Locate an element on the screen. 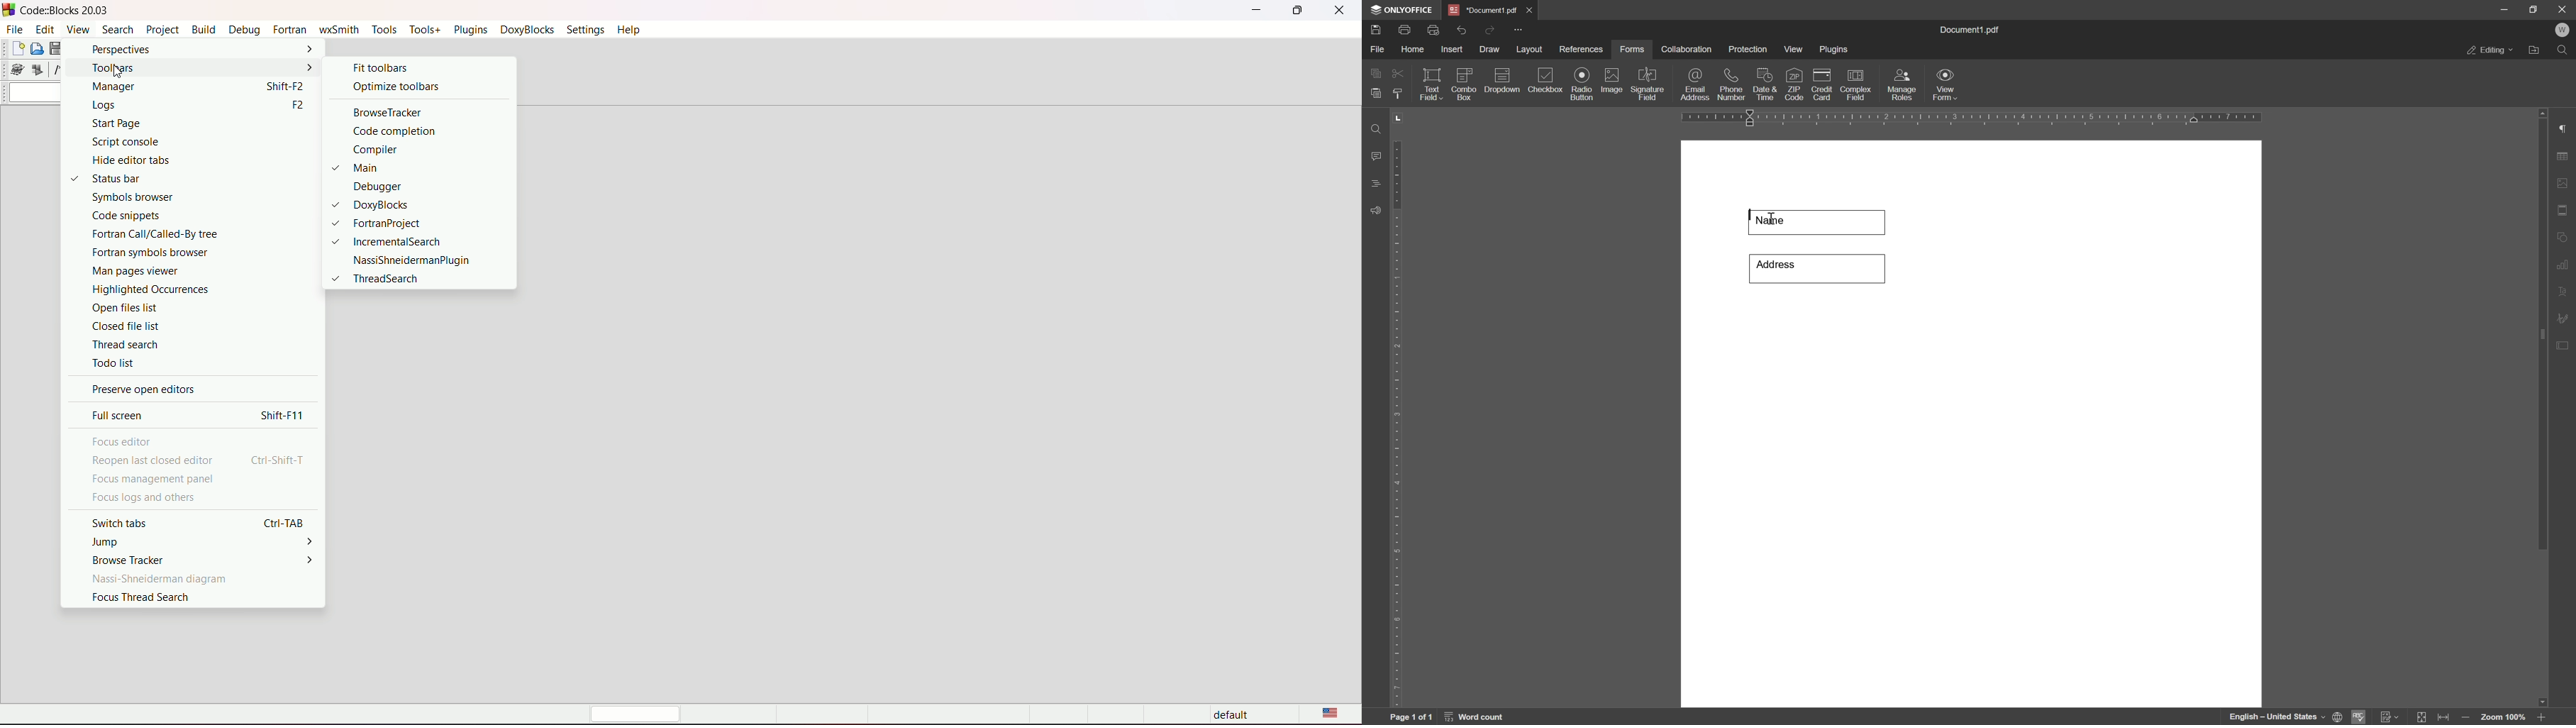 The height and width of the screenshot is (728, 2576). document1.pdf is located at coordinates (1971, 31).